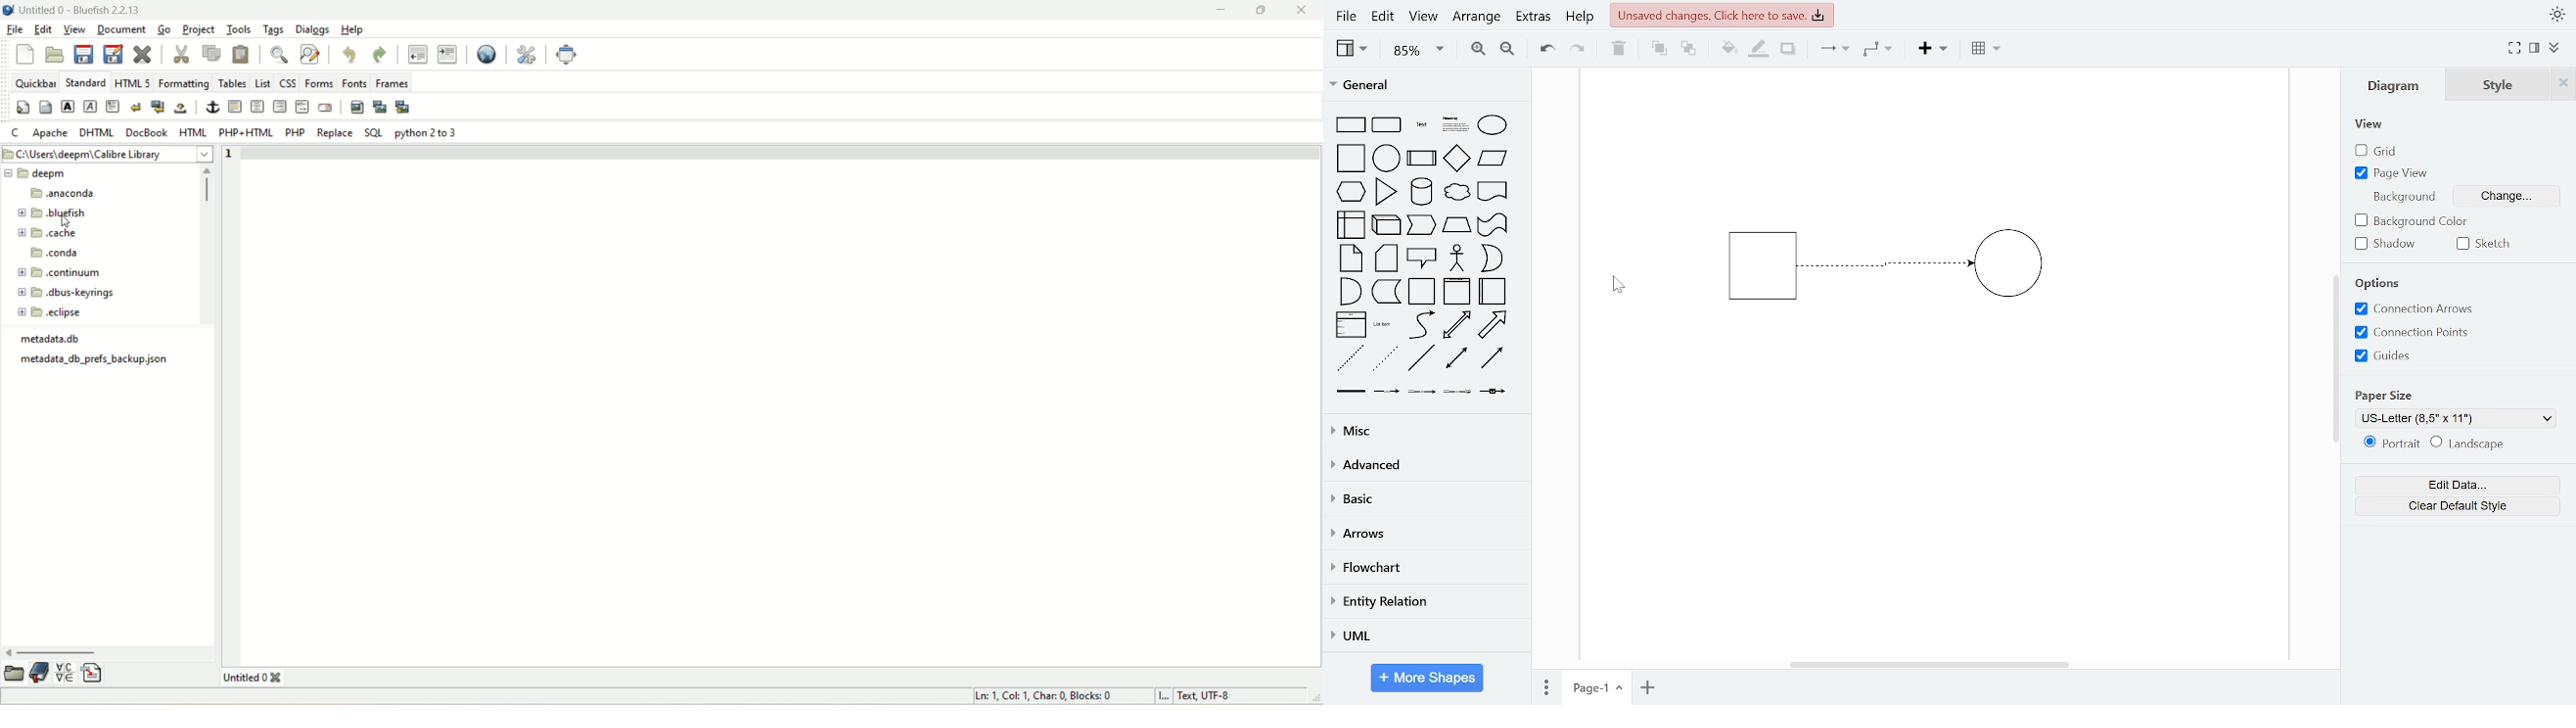  What do you see at coordinates (1387, 158) in the screenshot?
I see `circle` at bounding box center [1387, 158].